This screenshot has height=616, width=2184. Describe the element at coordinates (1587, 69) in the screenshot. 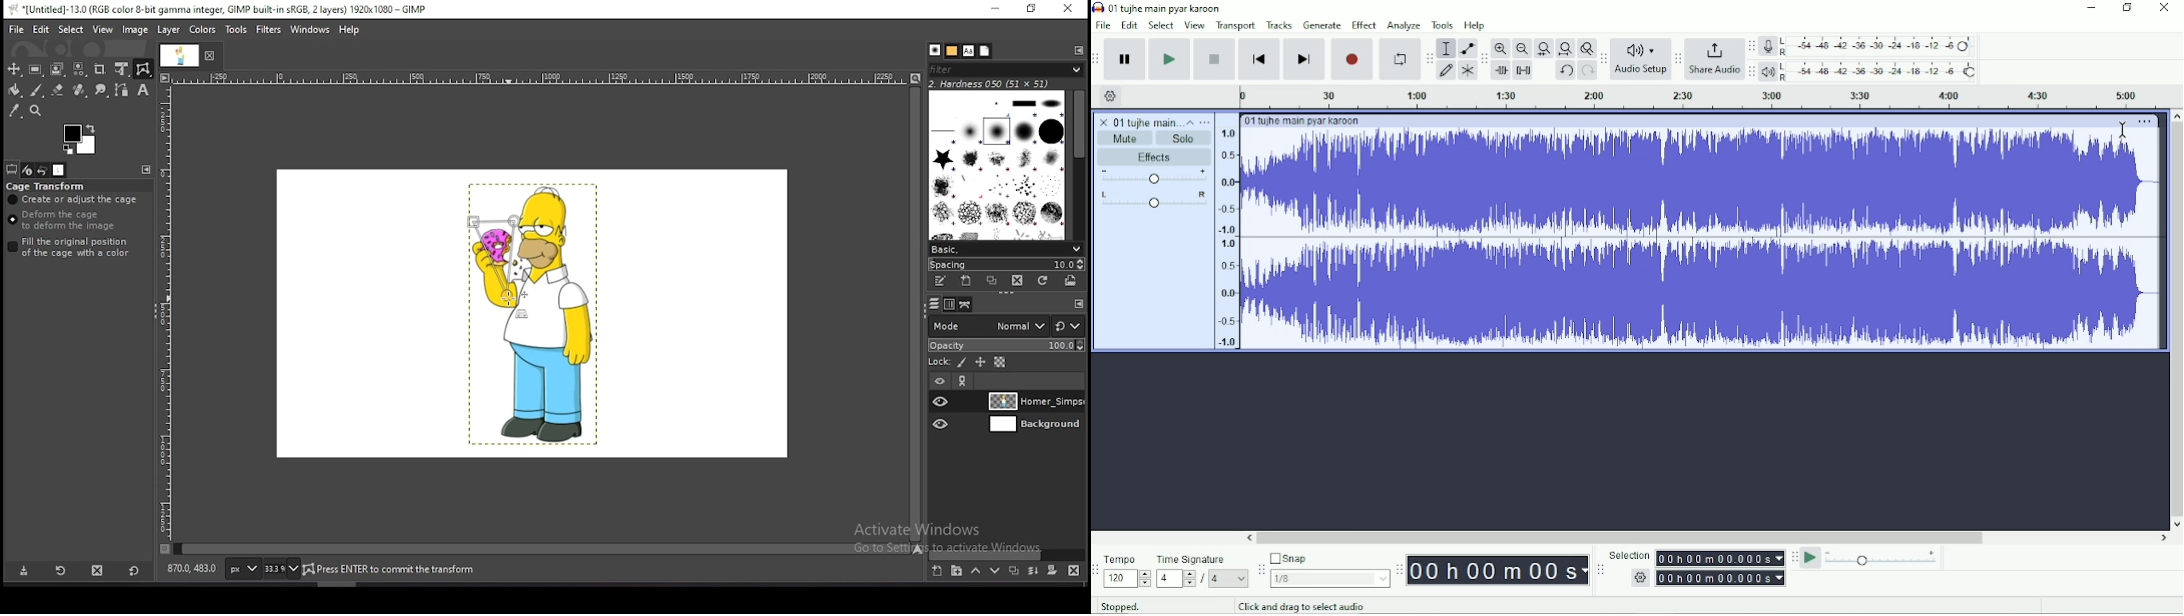

I see `Redo` at that location.